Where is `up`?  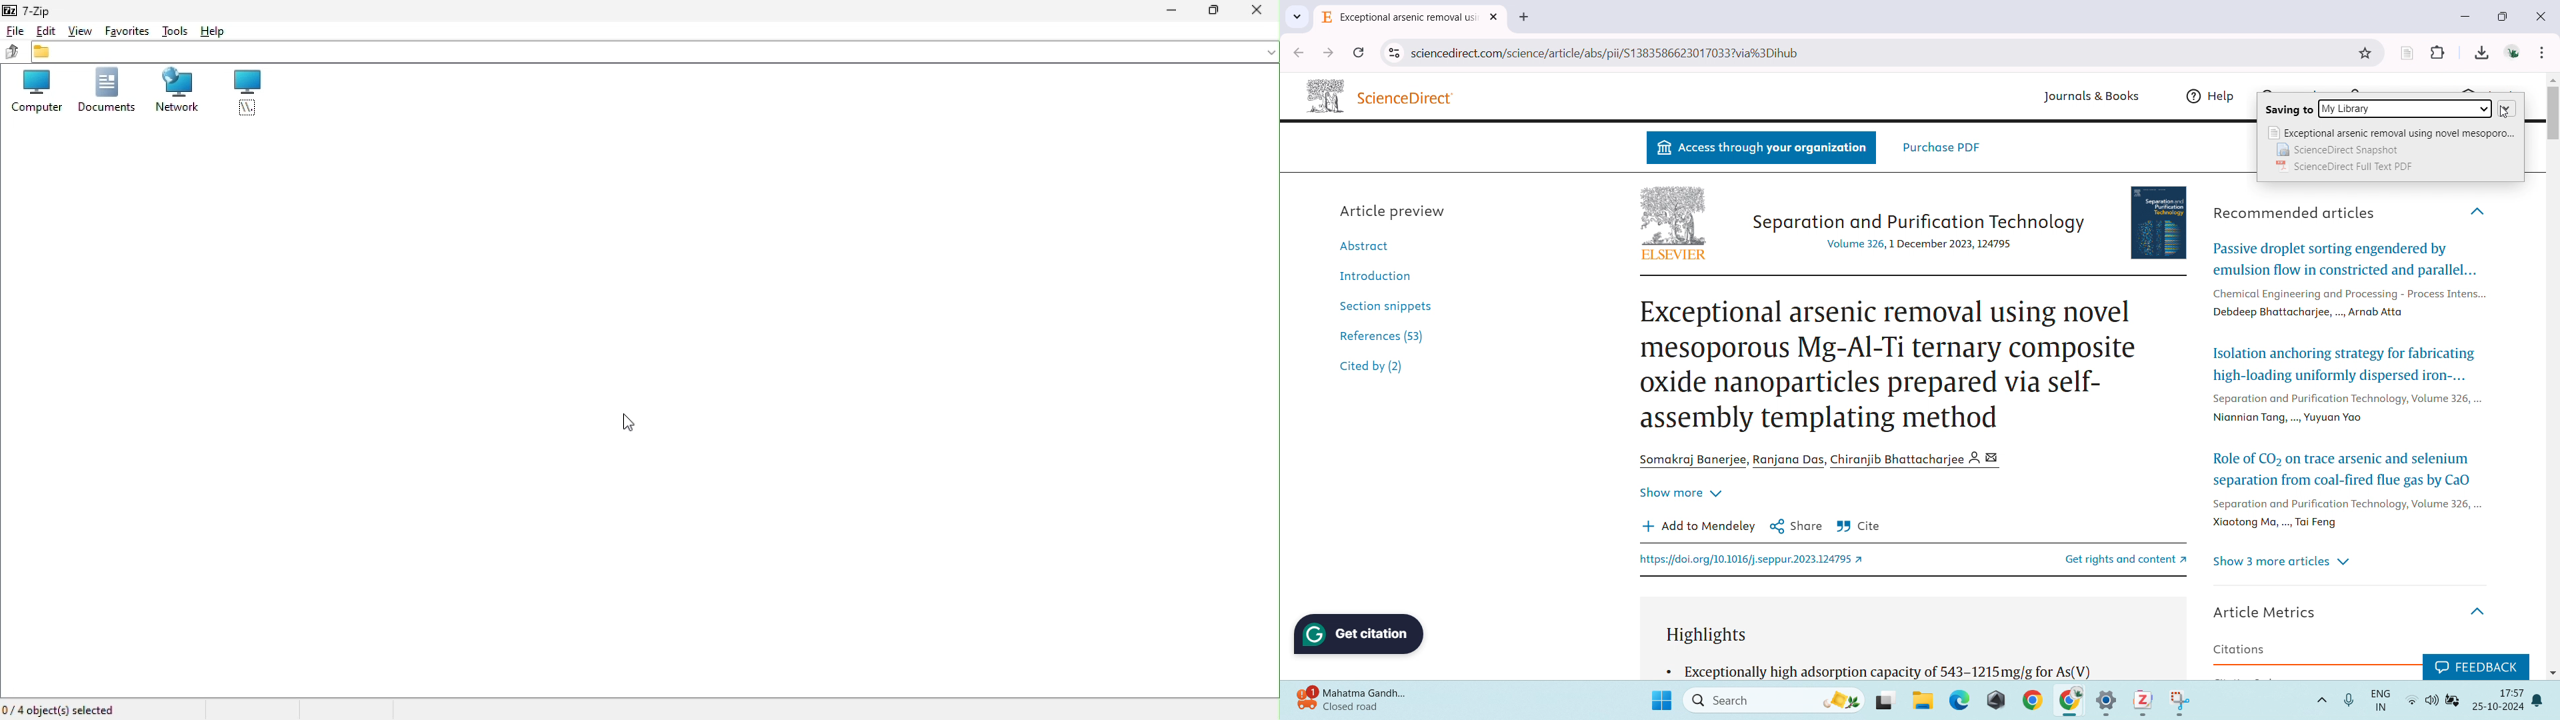 up is located at coordinates (10, 53).